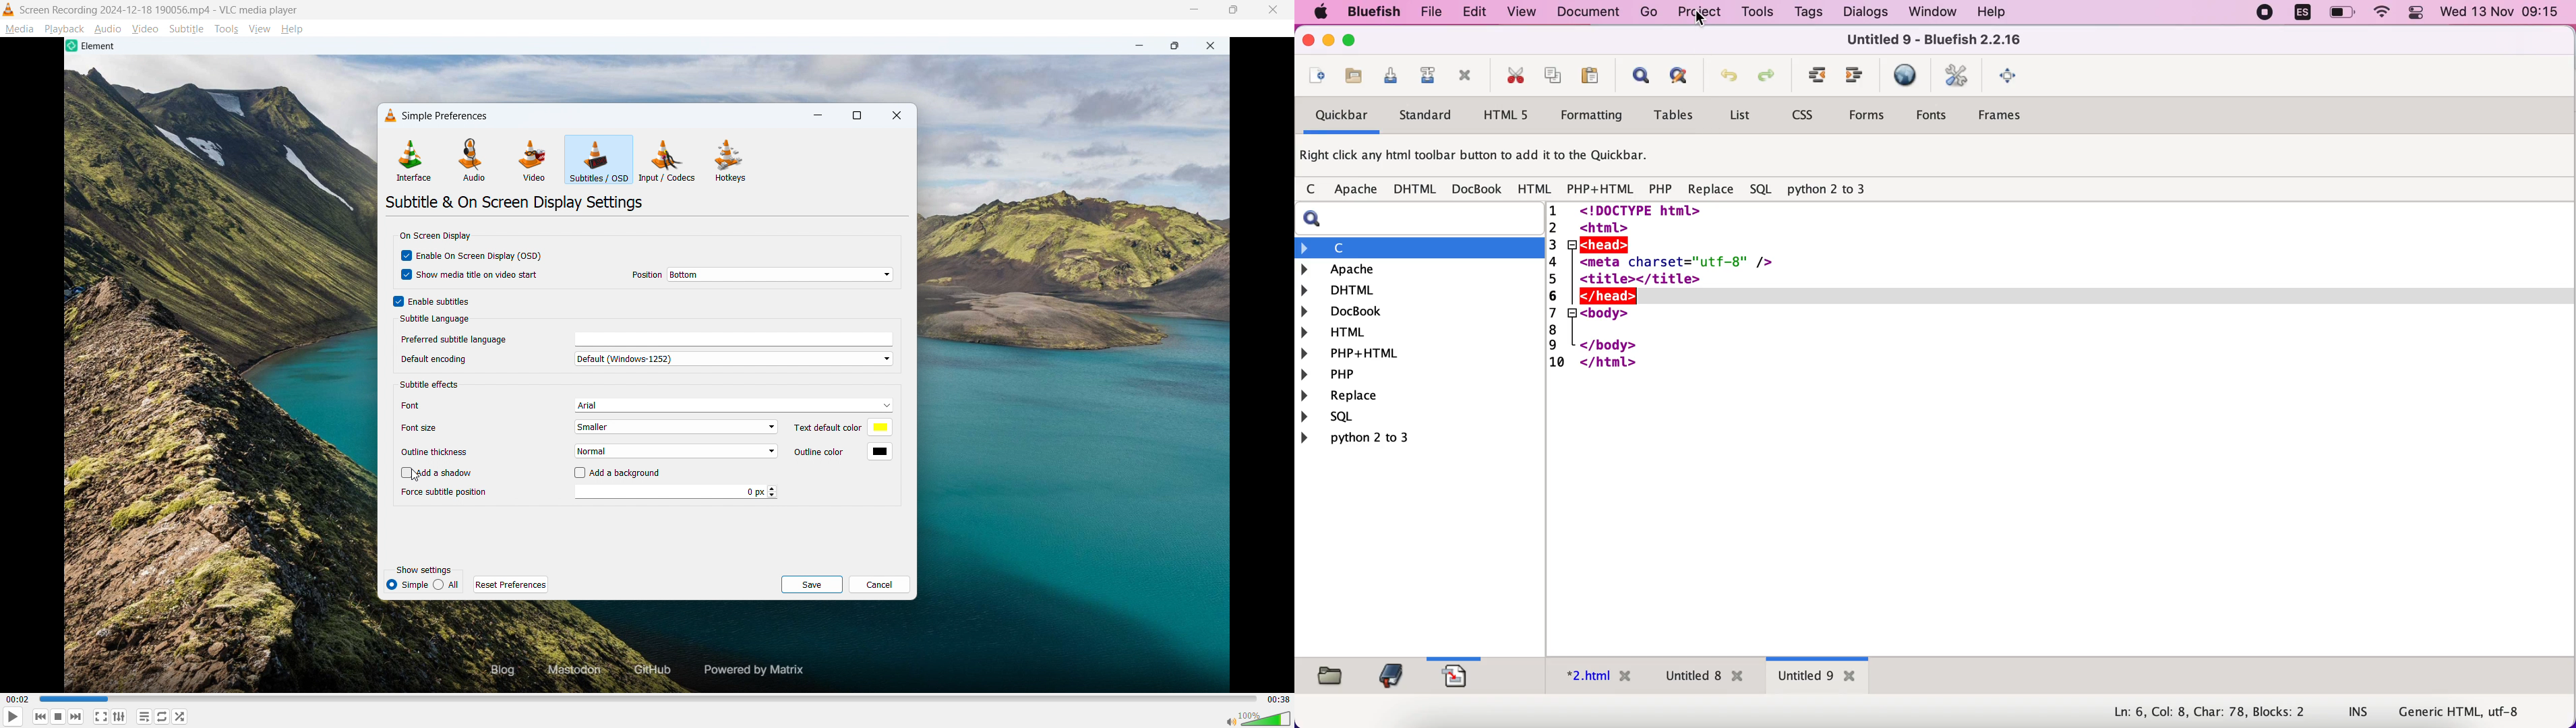  Describe the element at coordinates (1305, 42) in the screenshot. I see `close` at that location.